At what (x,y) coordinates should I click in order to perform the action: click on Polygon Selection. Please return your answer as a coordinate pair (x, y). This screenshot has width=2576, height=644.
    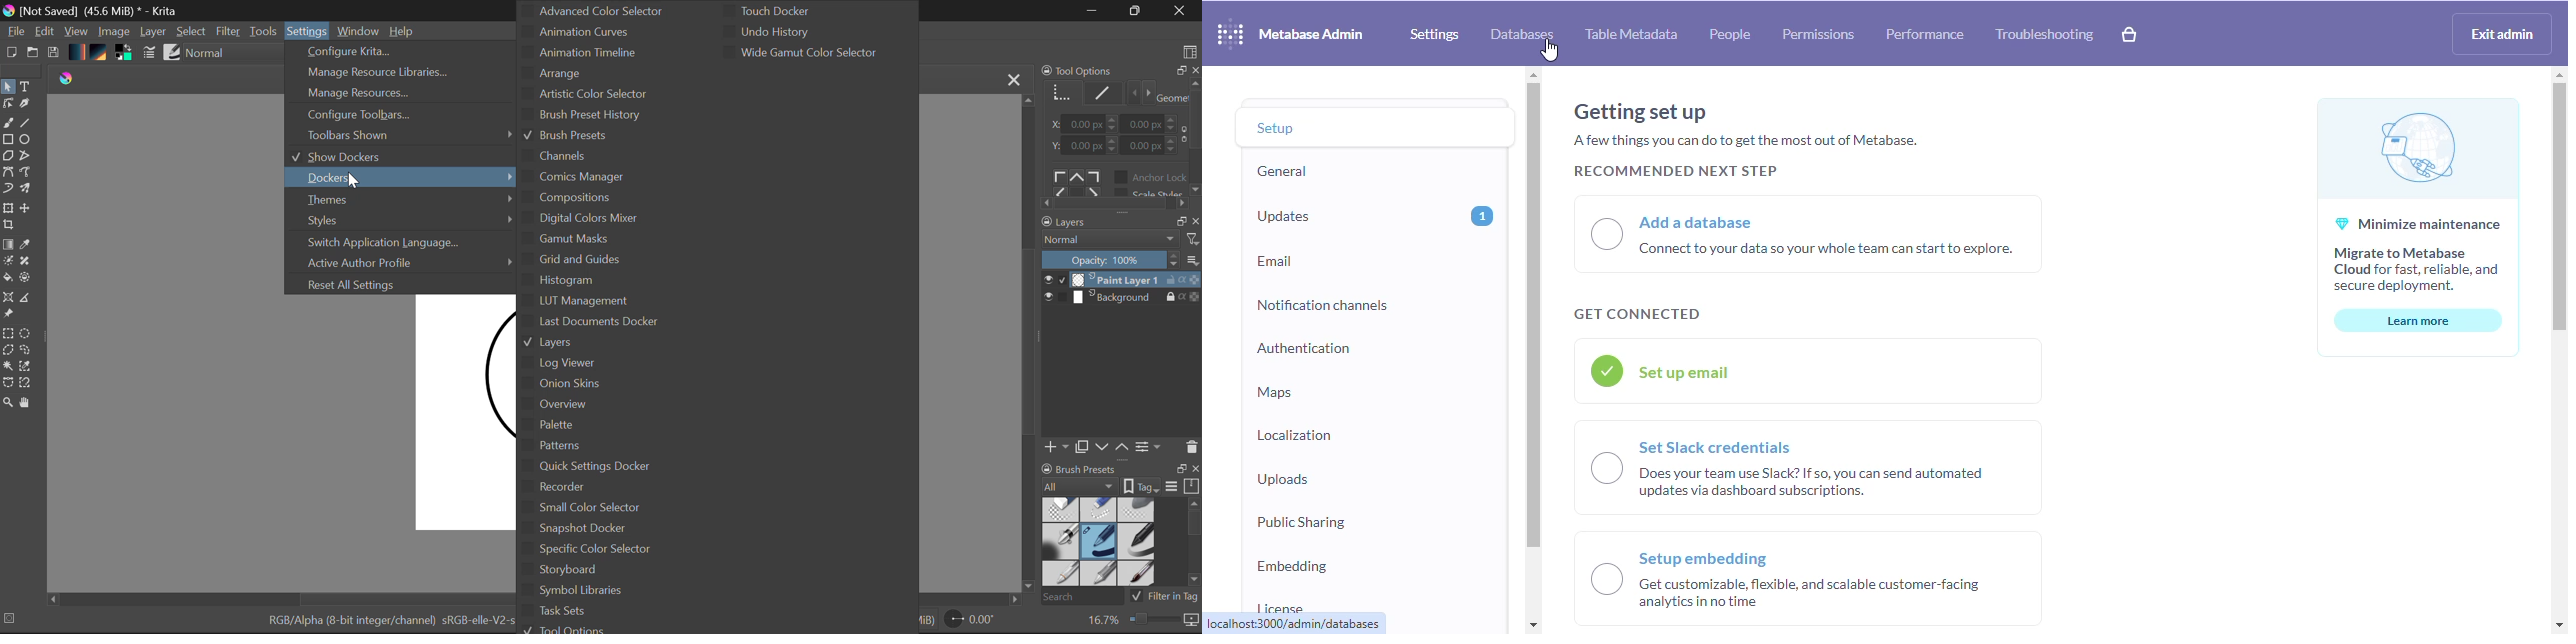
    Looking at the image, I should click on (8, 351).